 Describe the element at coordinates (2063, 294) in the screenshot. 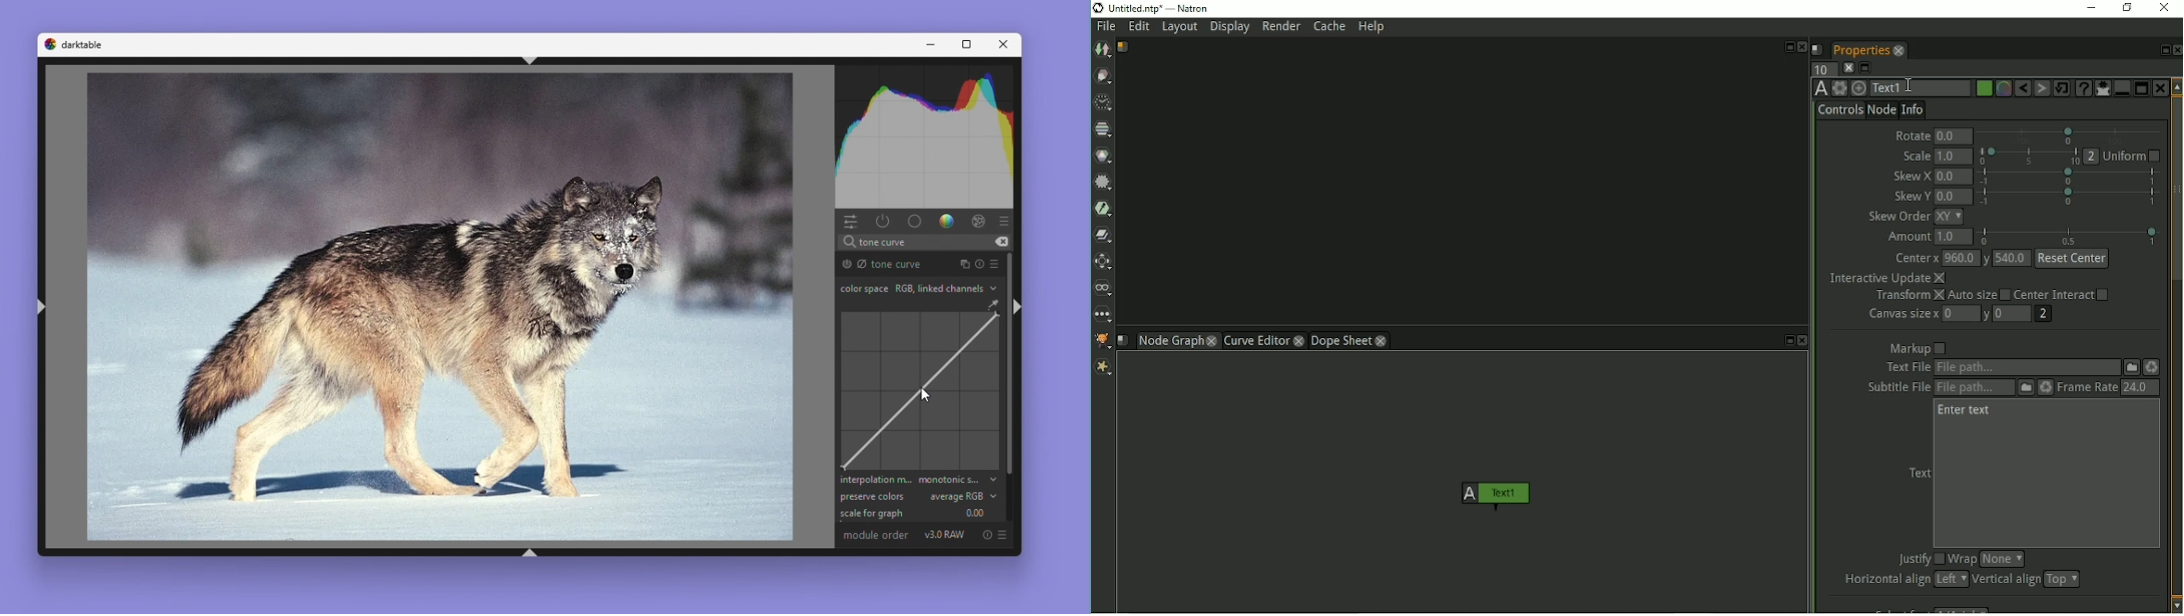

I see `Center Interact` at that location.